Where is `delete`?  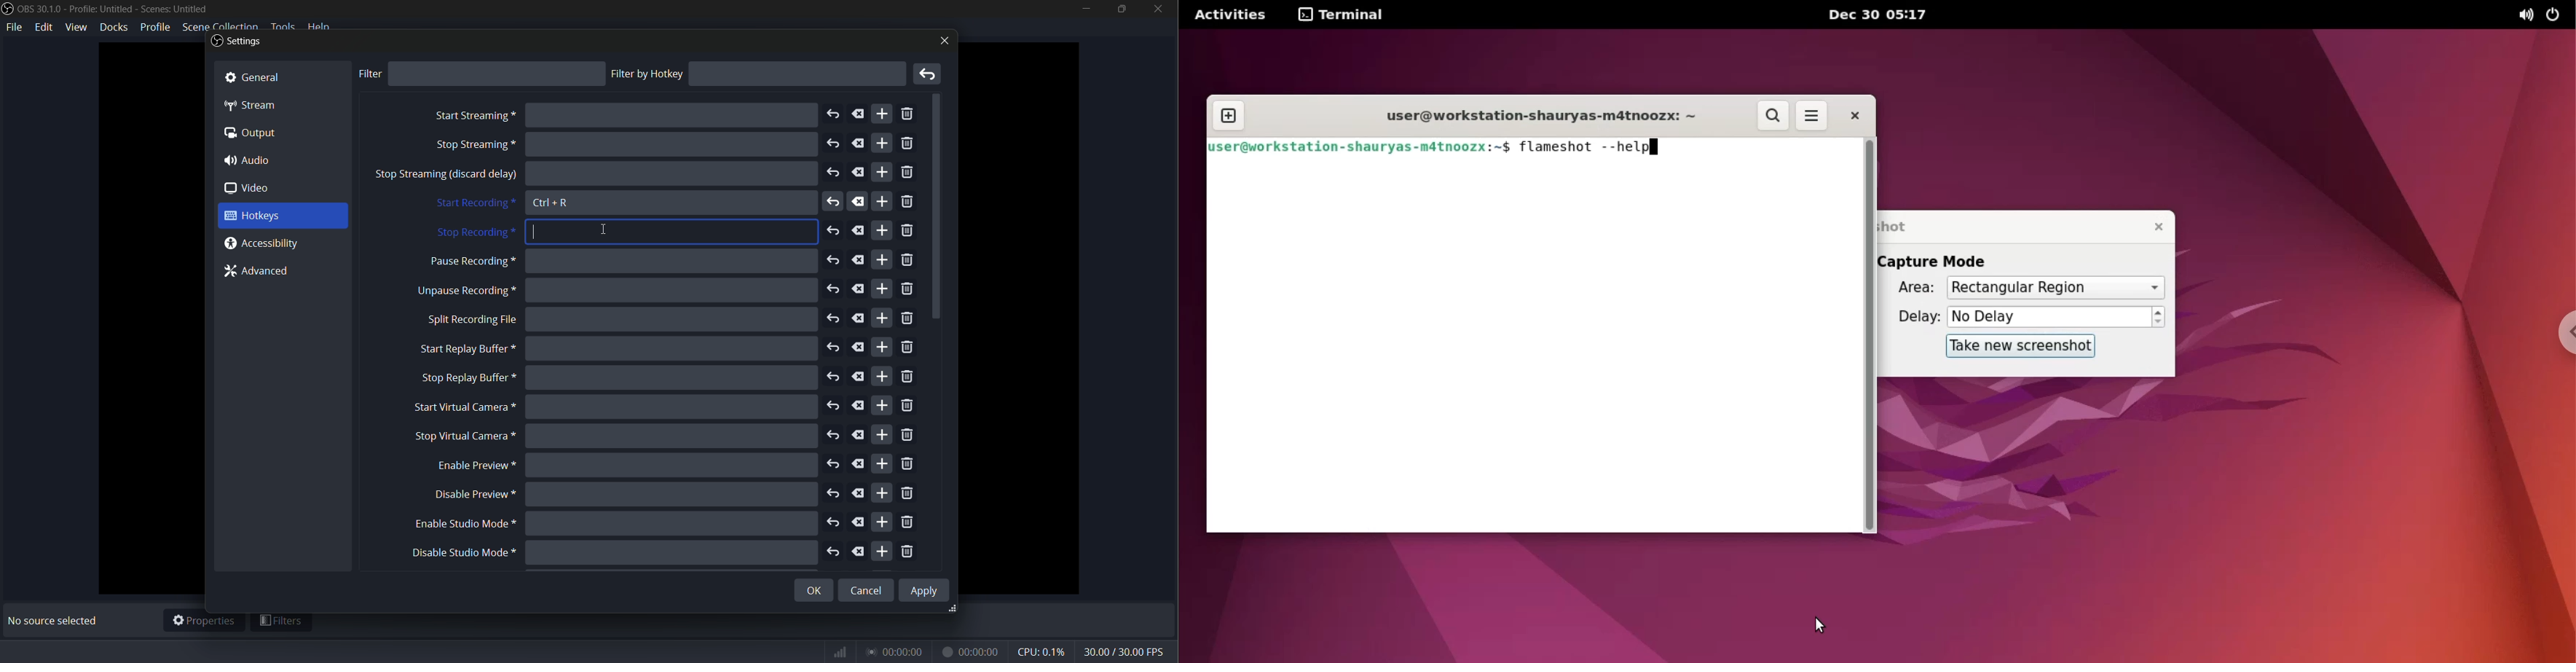 delete is located at coordinates (859, 113).